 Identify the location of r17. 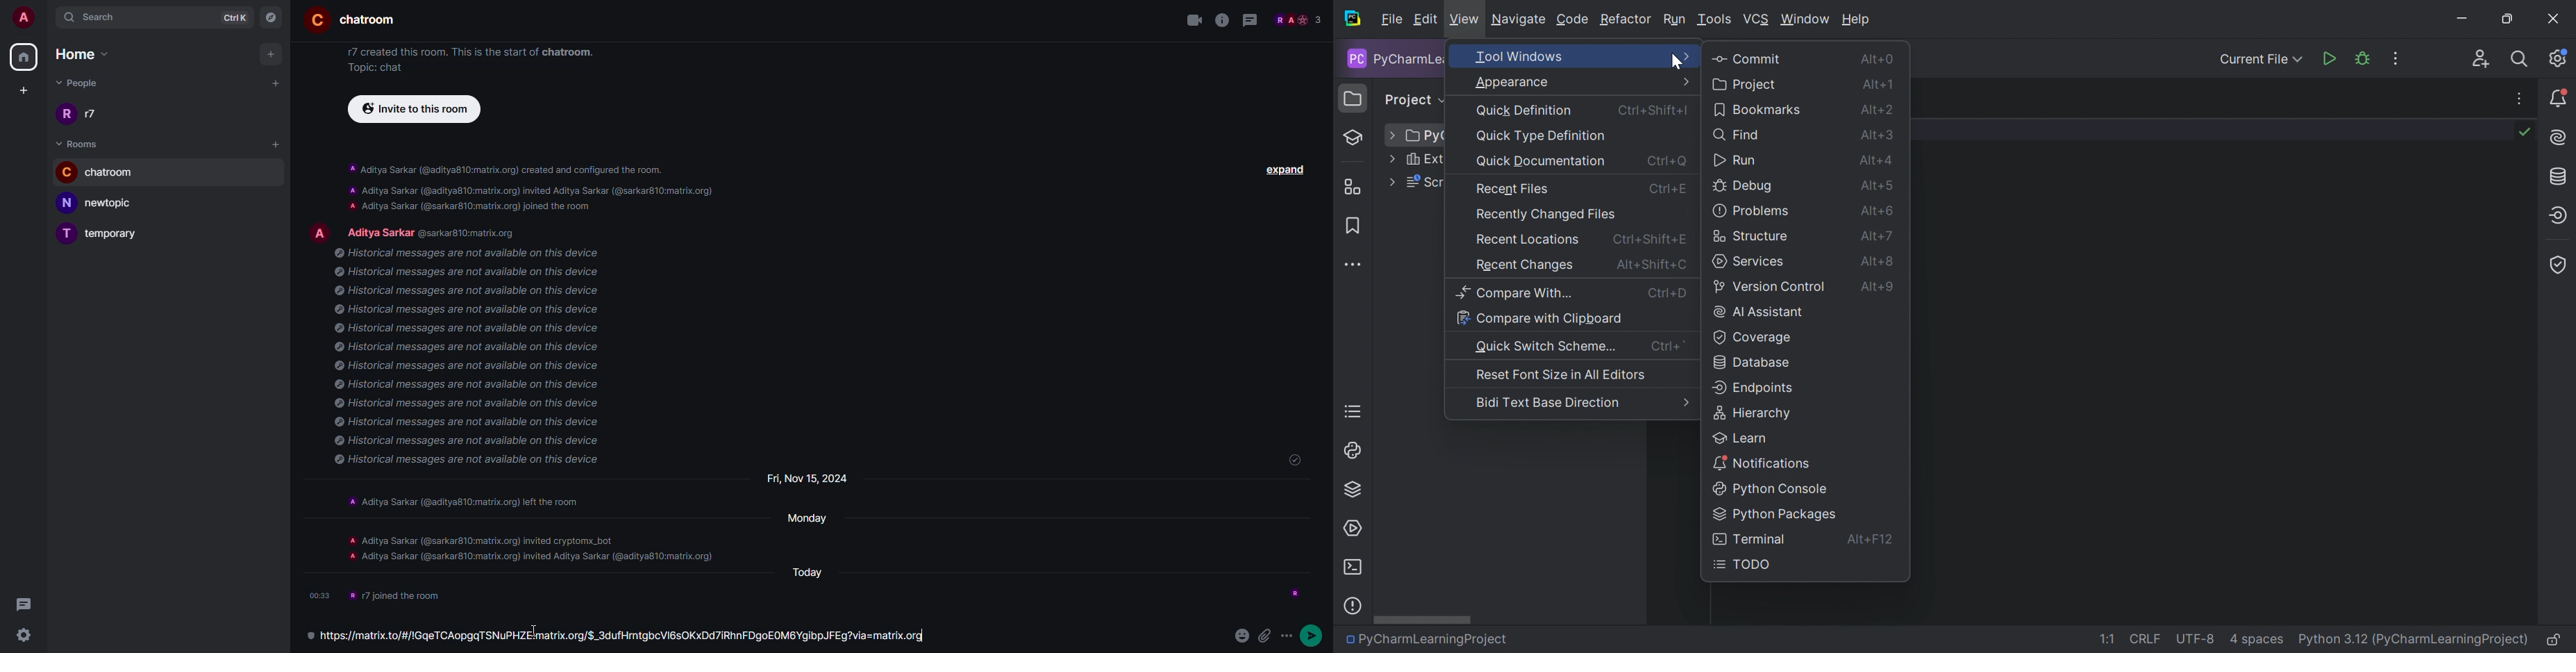
(79, 113).